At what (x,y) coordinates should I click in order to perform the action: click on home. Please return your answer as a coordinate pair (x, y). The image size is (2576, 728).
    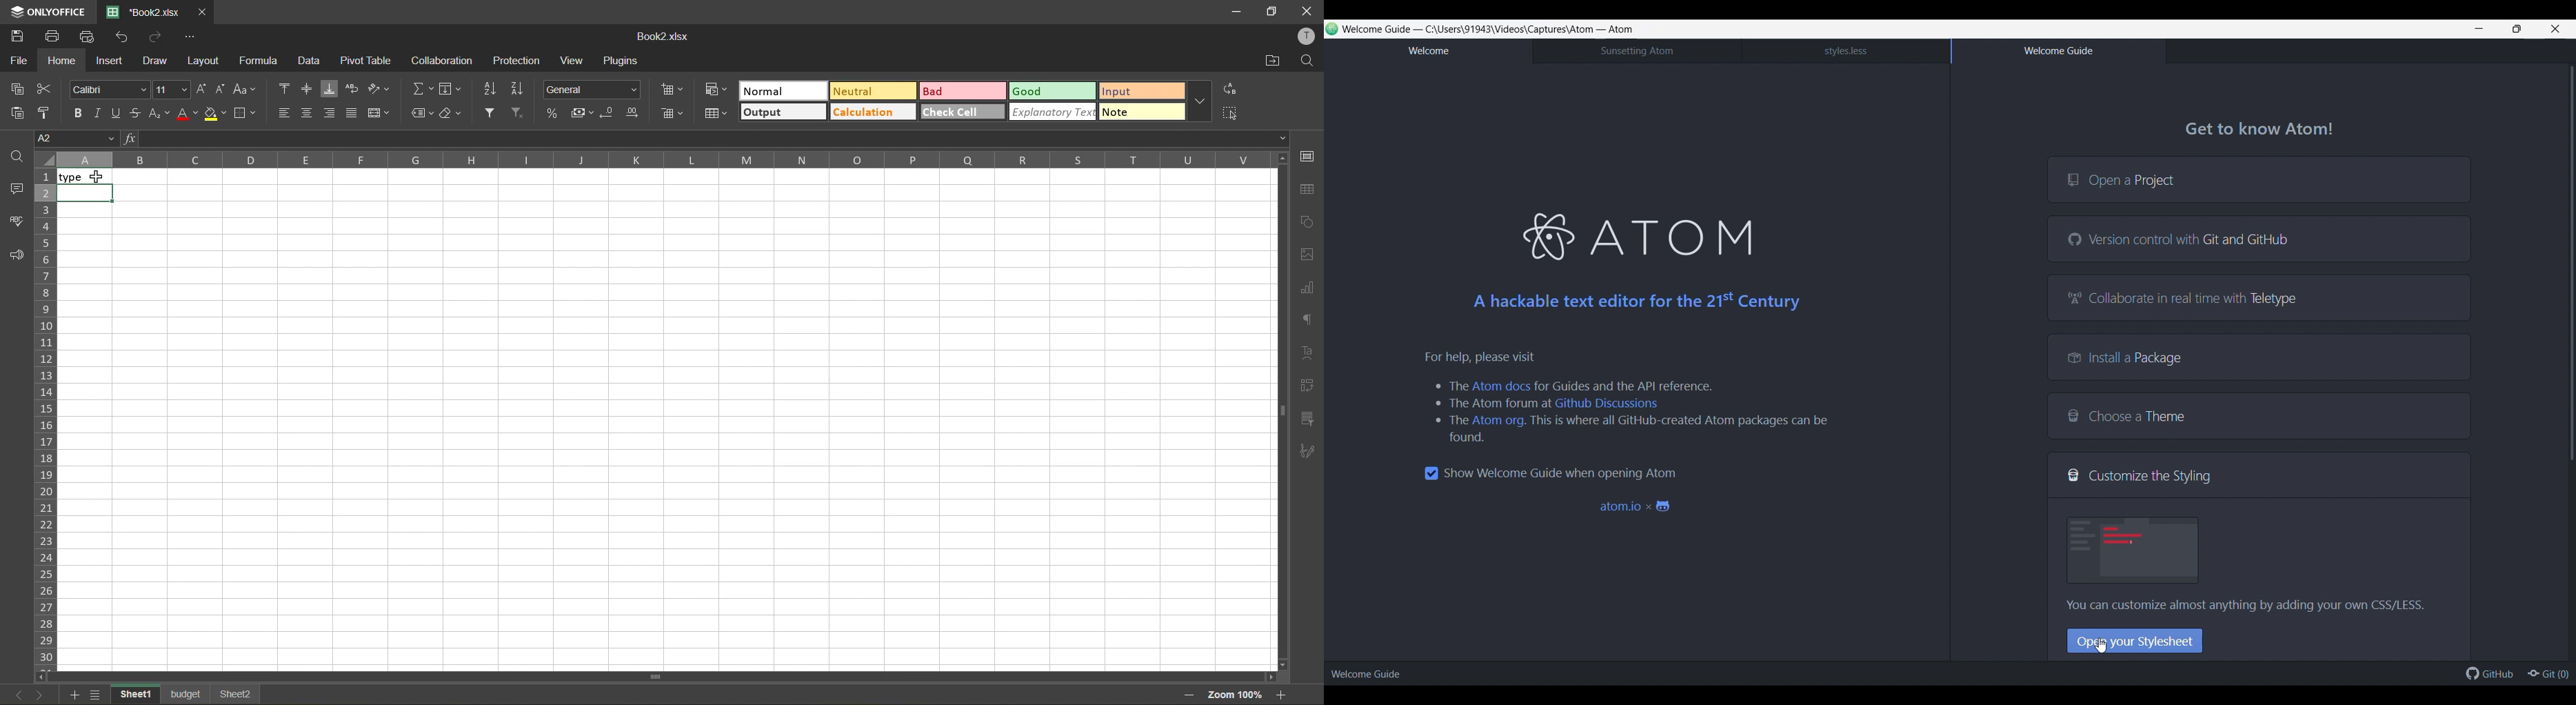
    Looking at the image, I should click on (62, 61).